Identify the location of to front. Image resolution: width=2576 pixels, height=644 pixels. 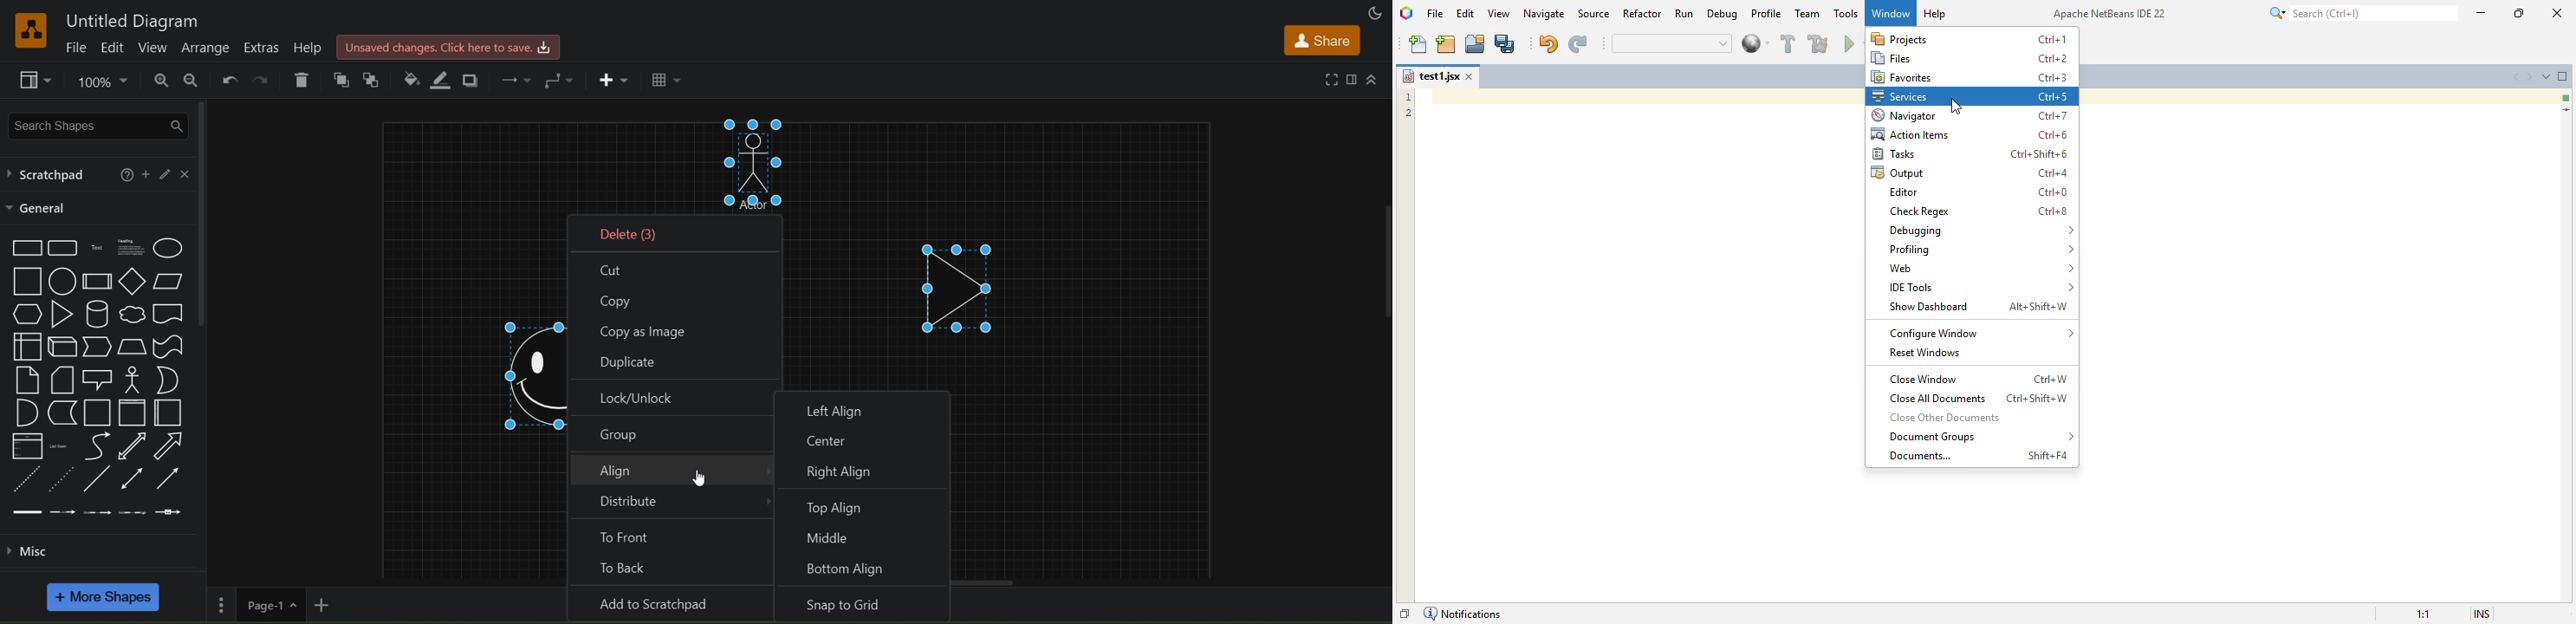
(341, 77).